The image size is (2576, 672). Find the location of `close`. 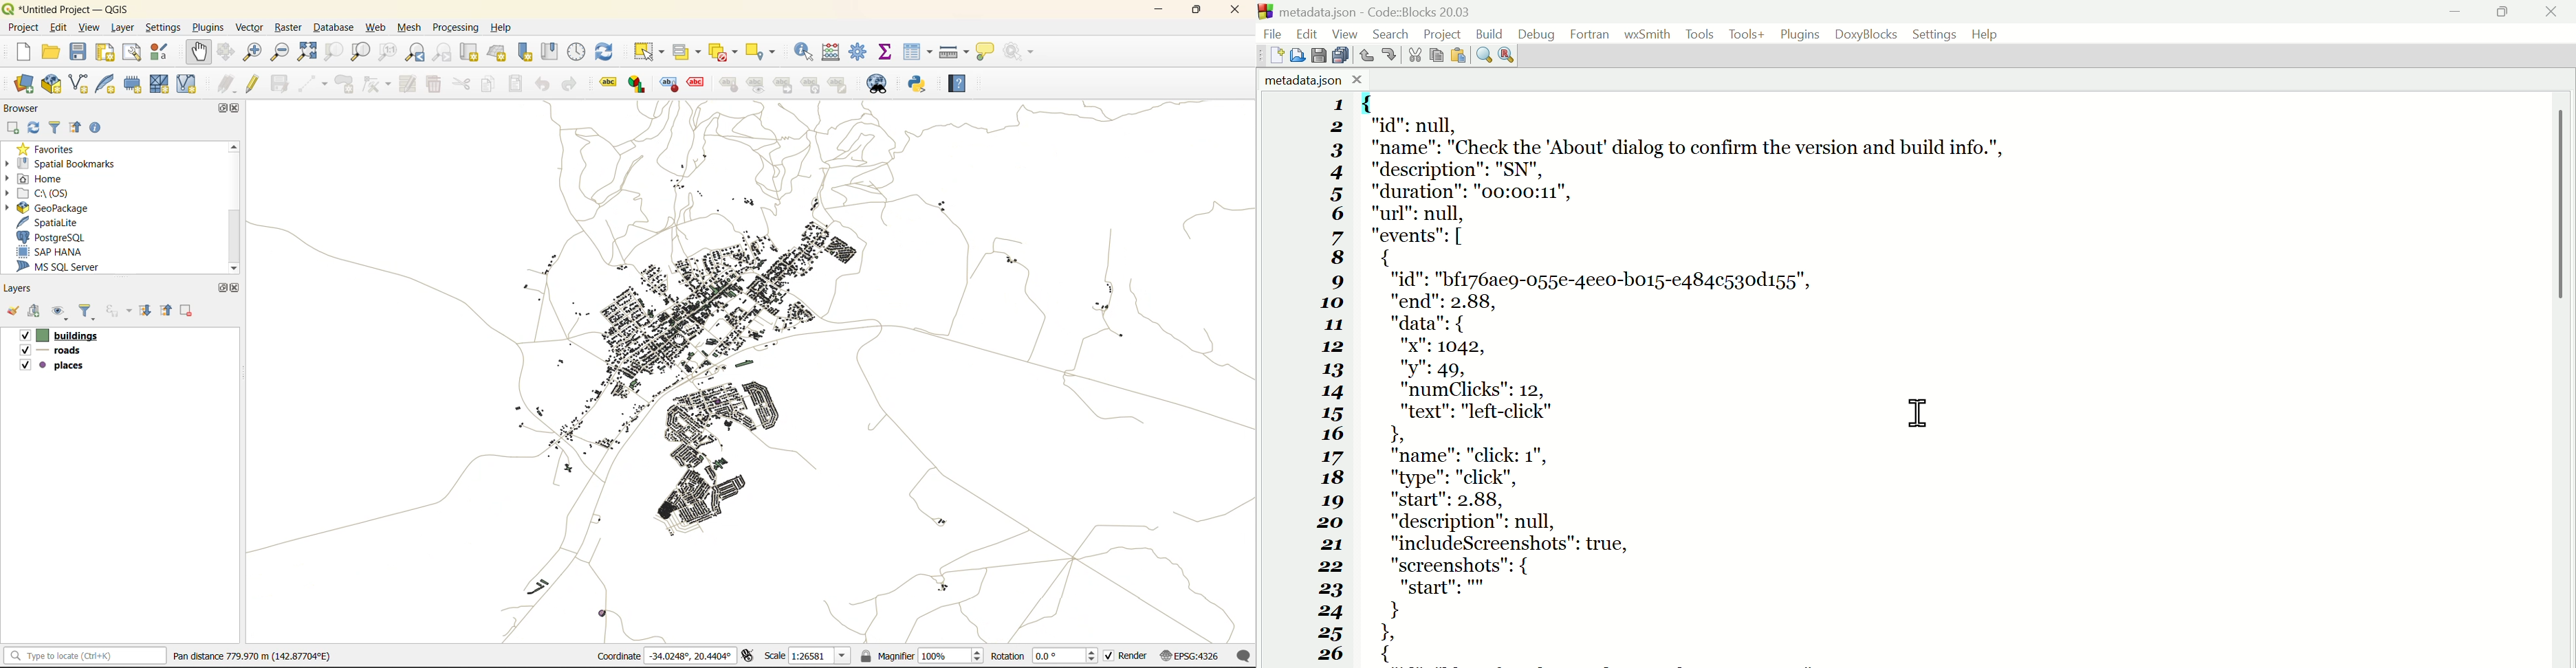

close is located at coordinates (1237, 12).